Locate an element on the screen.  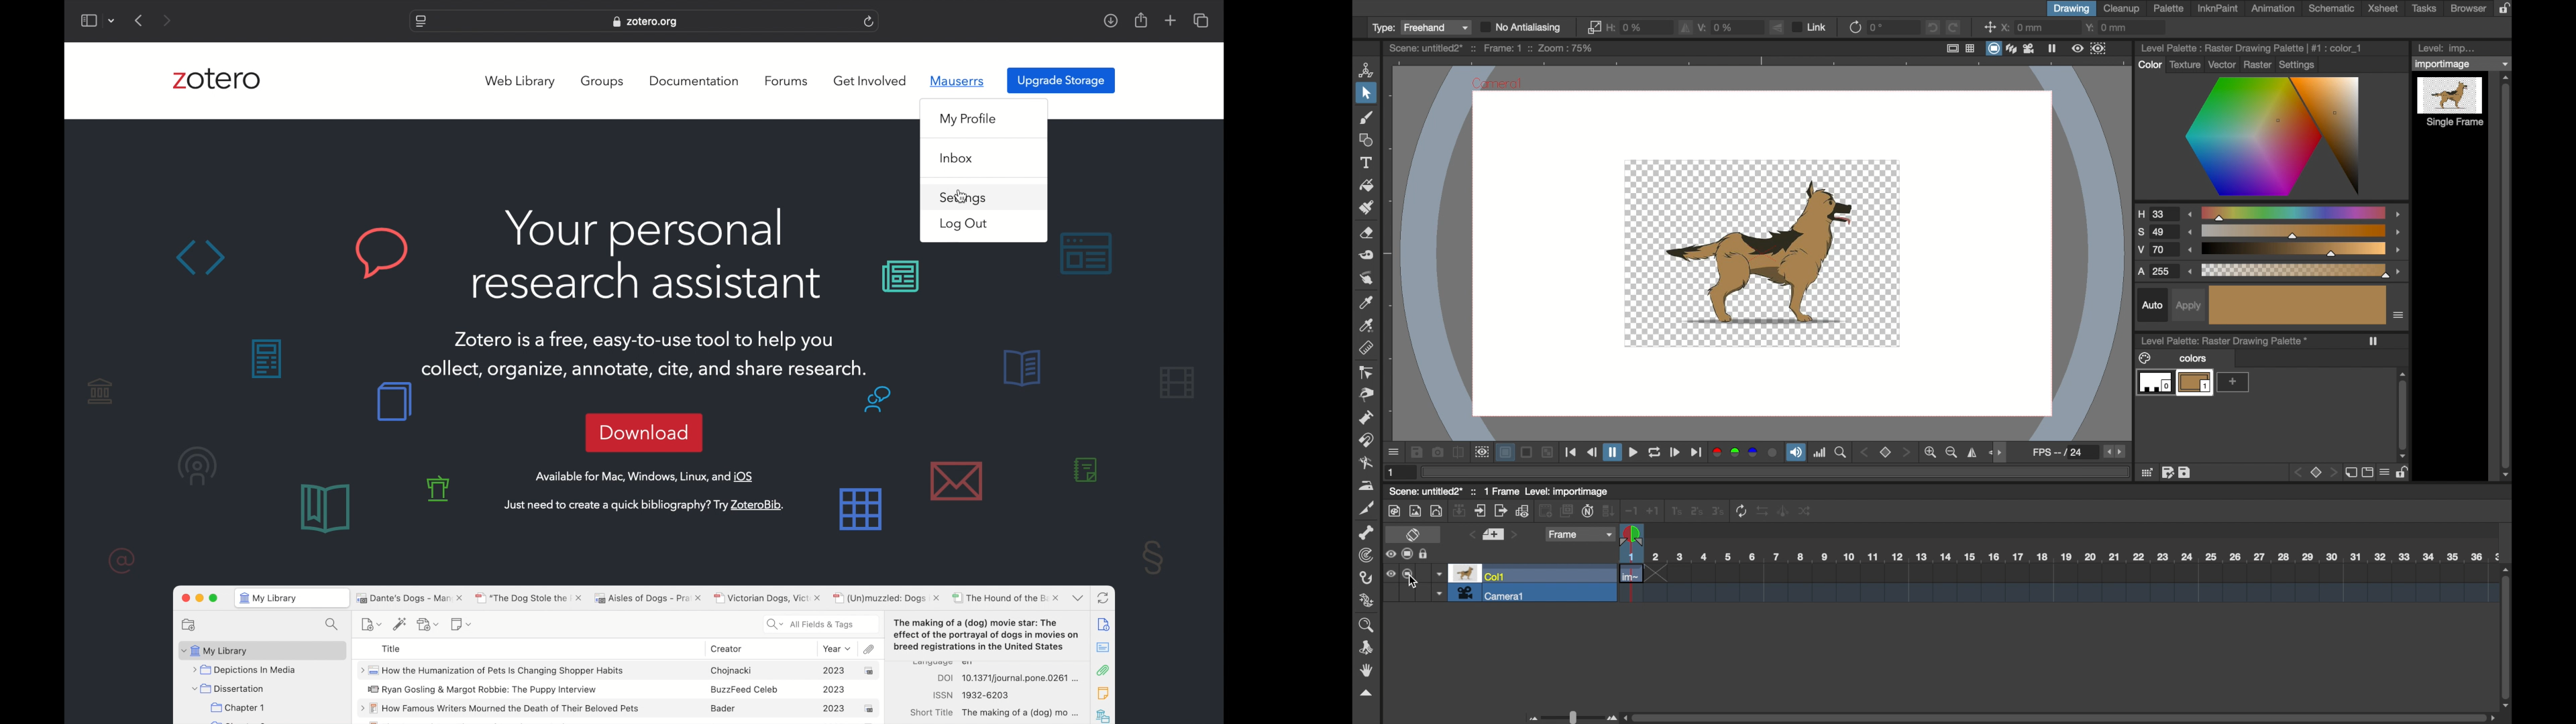
dropdown is located at coordinates (112, 22).